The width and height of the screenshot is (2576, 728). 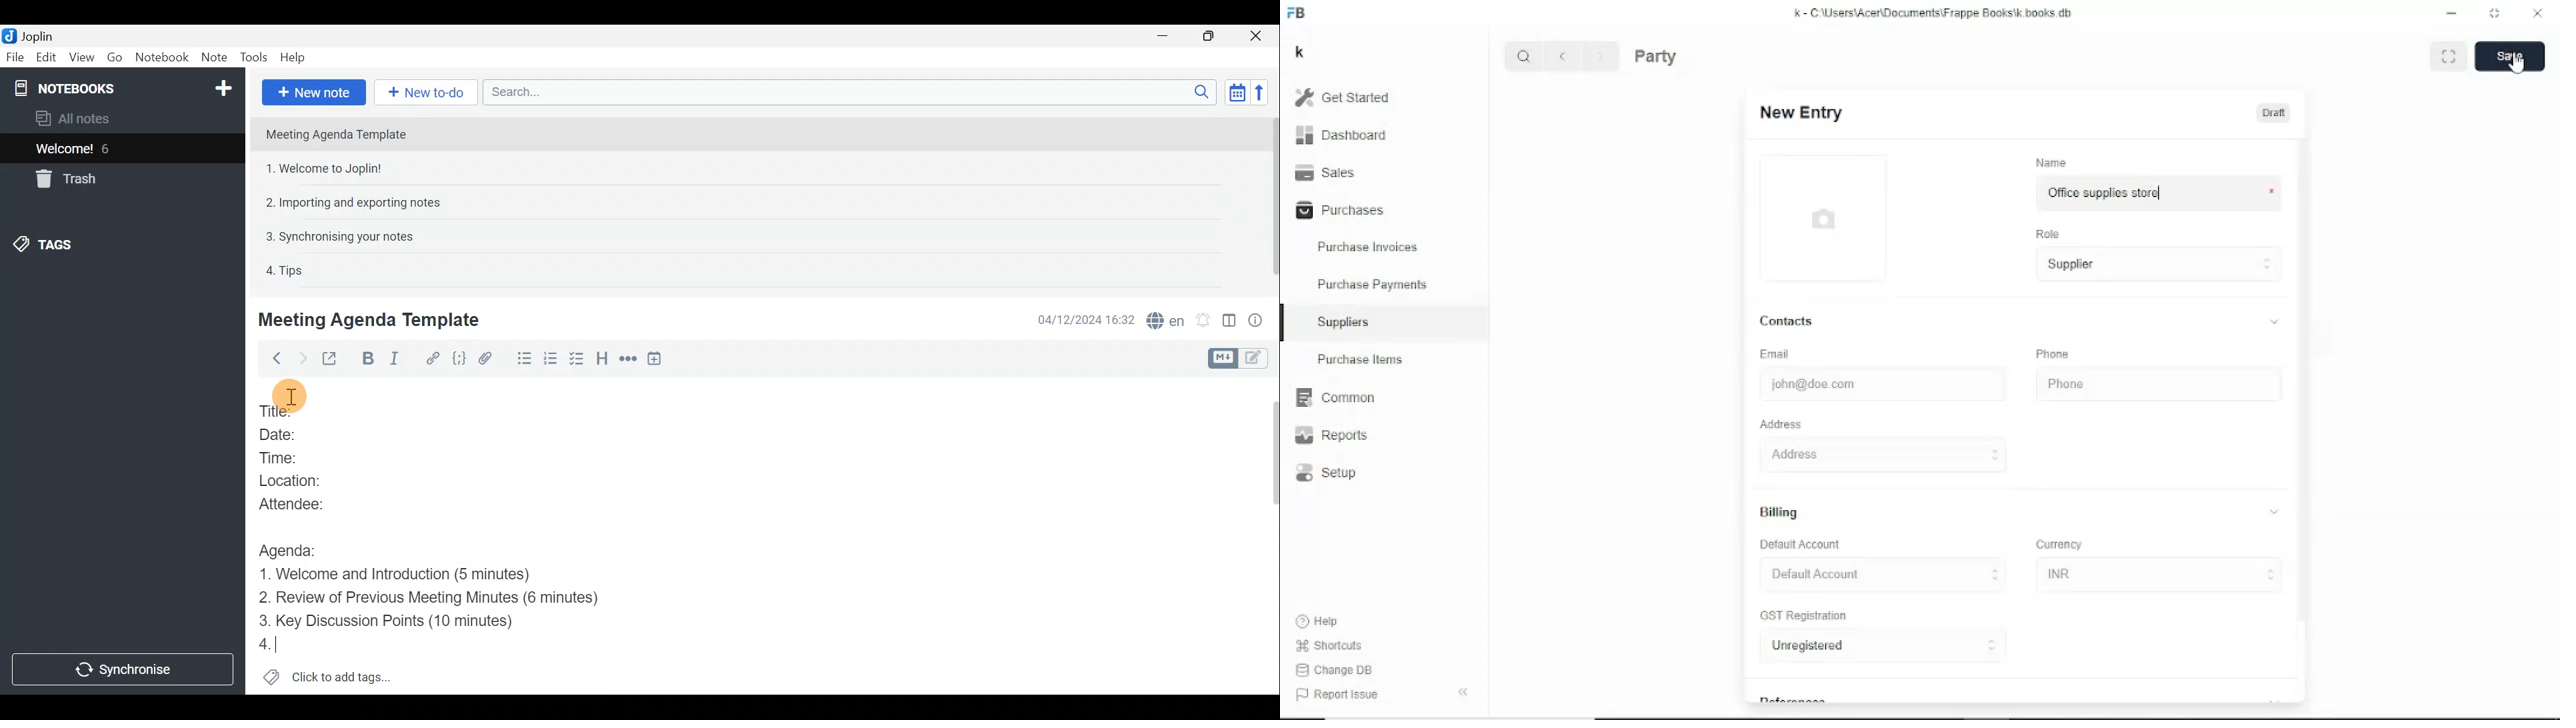 I want to click on Common, so click(x=1335, y=398).